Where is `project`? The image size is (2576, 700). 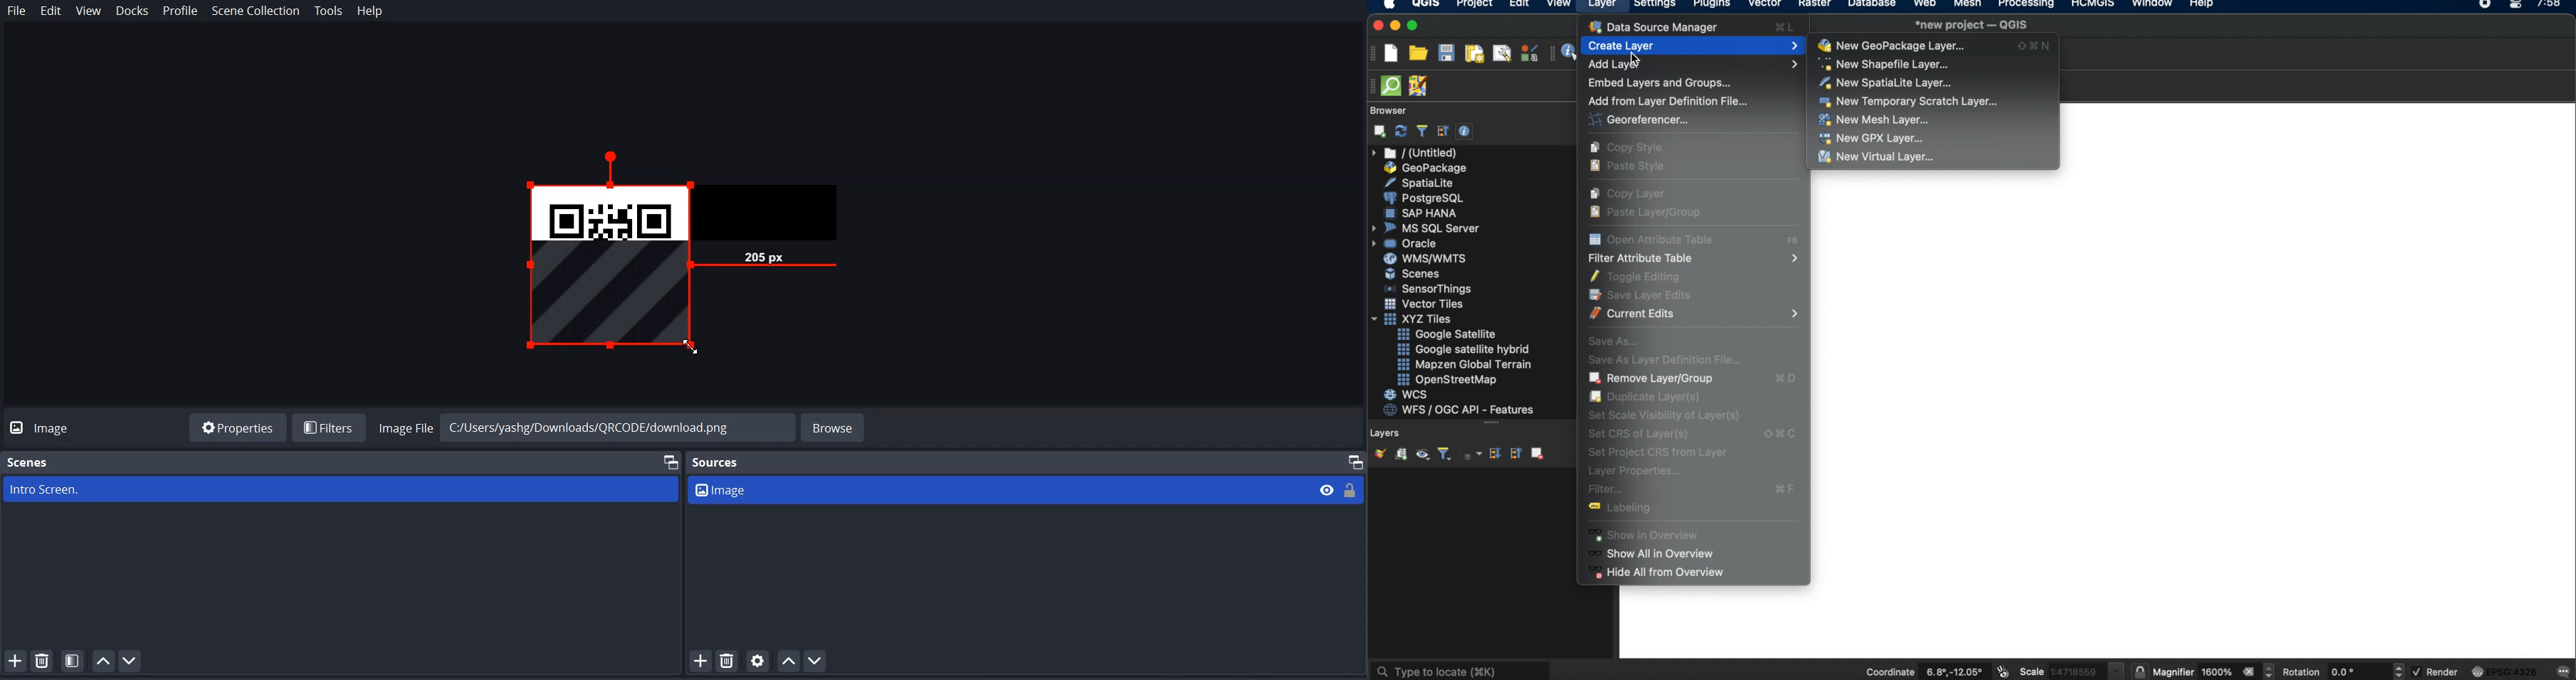 project is located at coordinates (1473, 5).